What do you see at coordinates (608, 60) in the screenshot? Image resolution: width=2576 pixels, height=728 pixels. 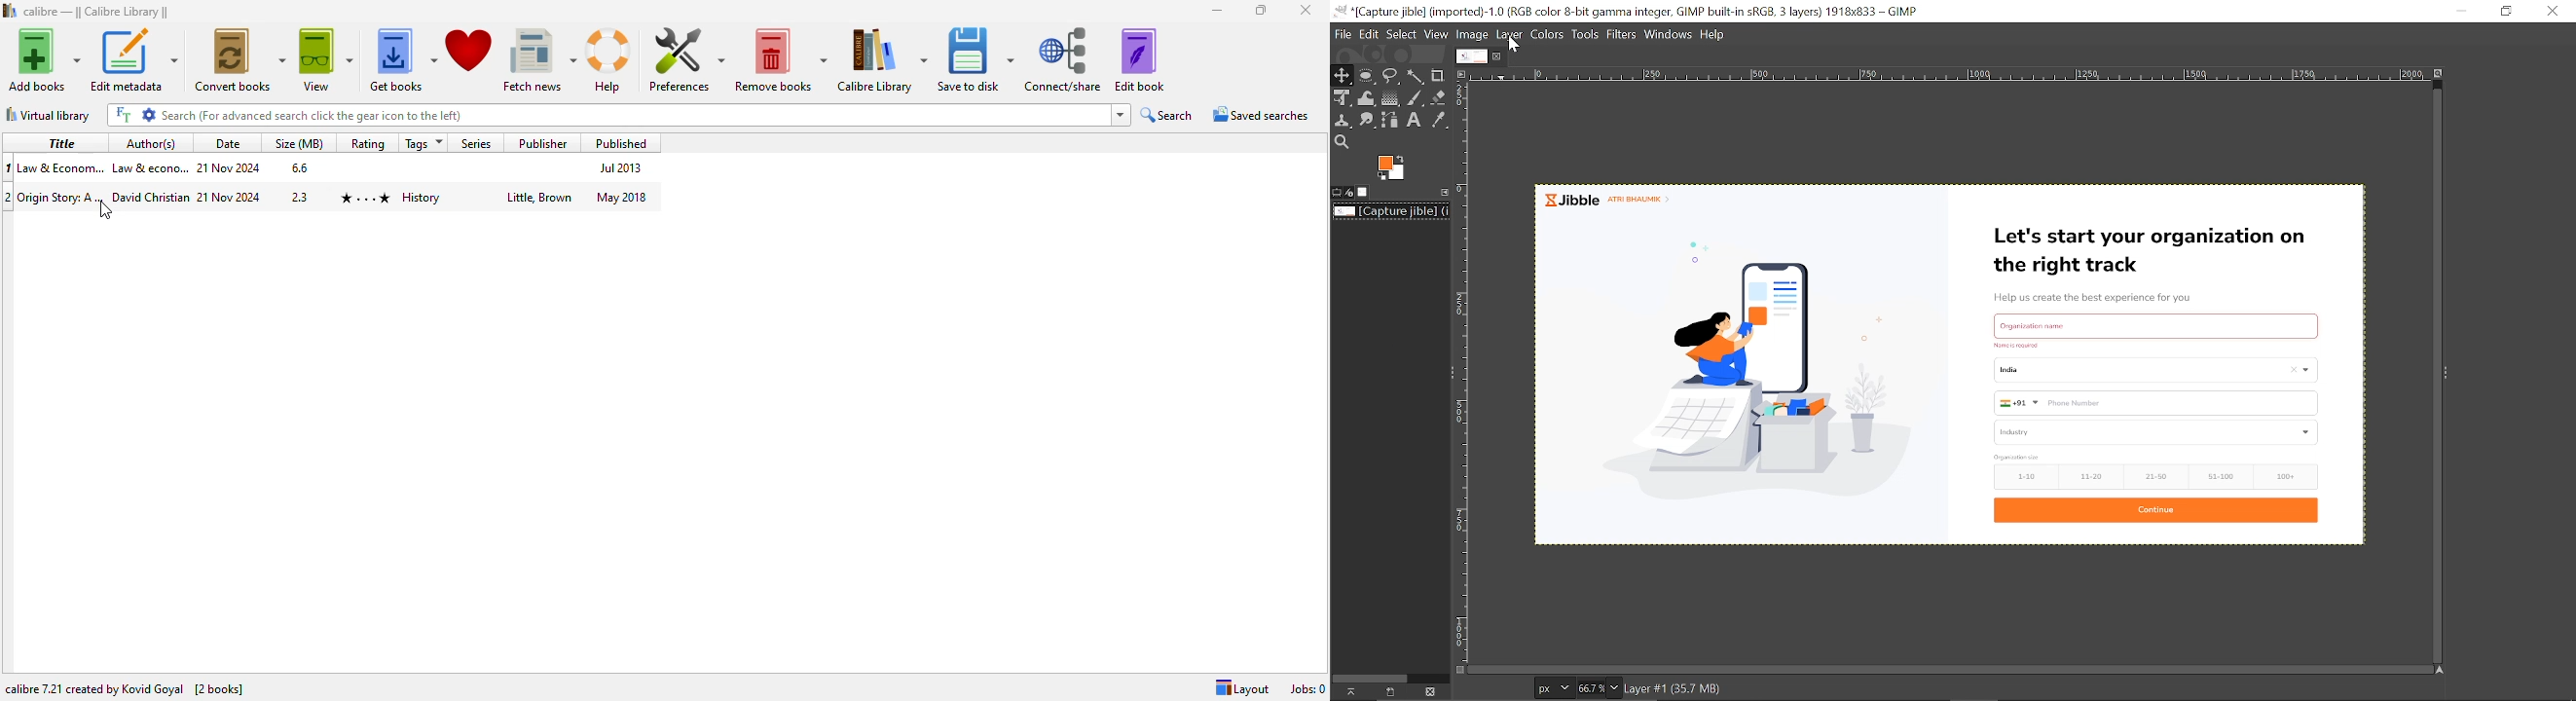 I see `help` at bounding box center [608, 60].